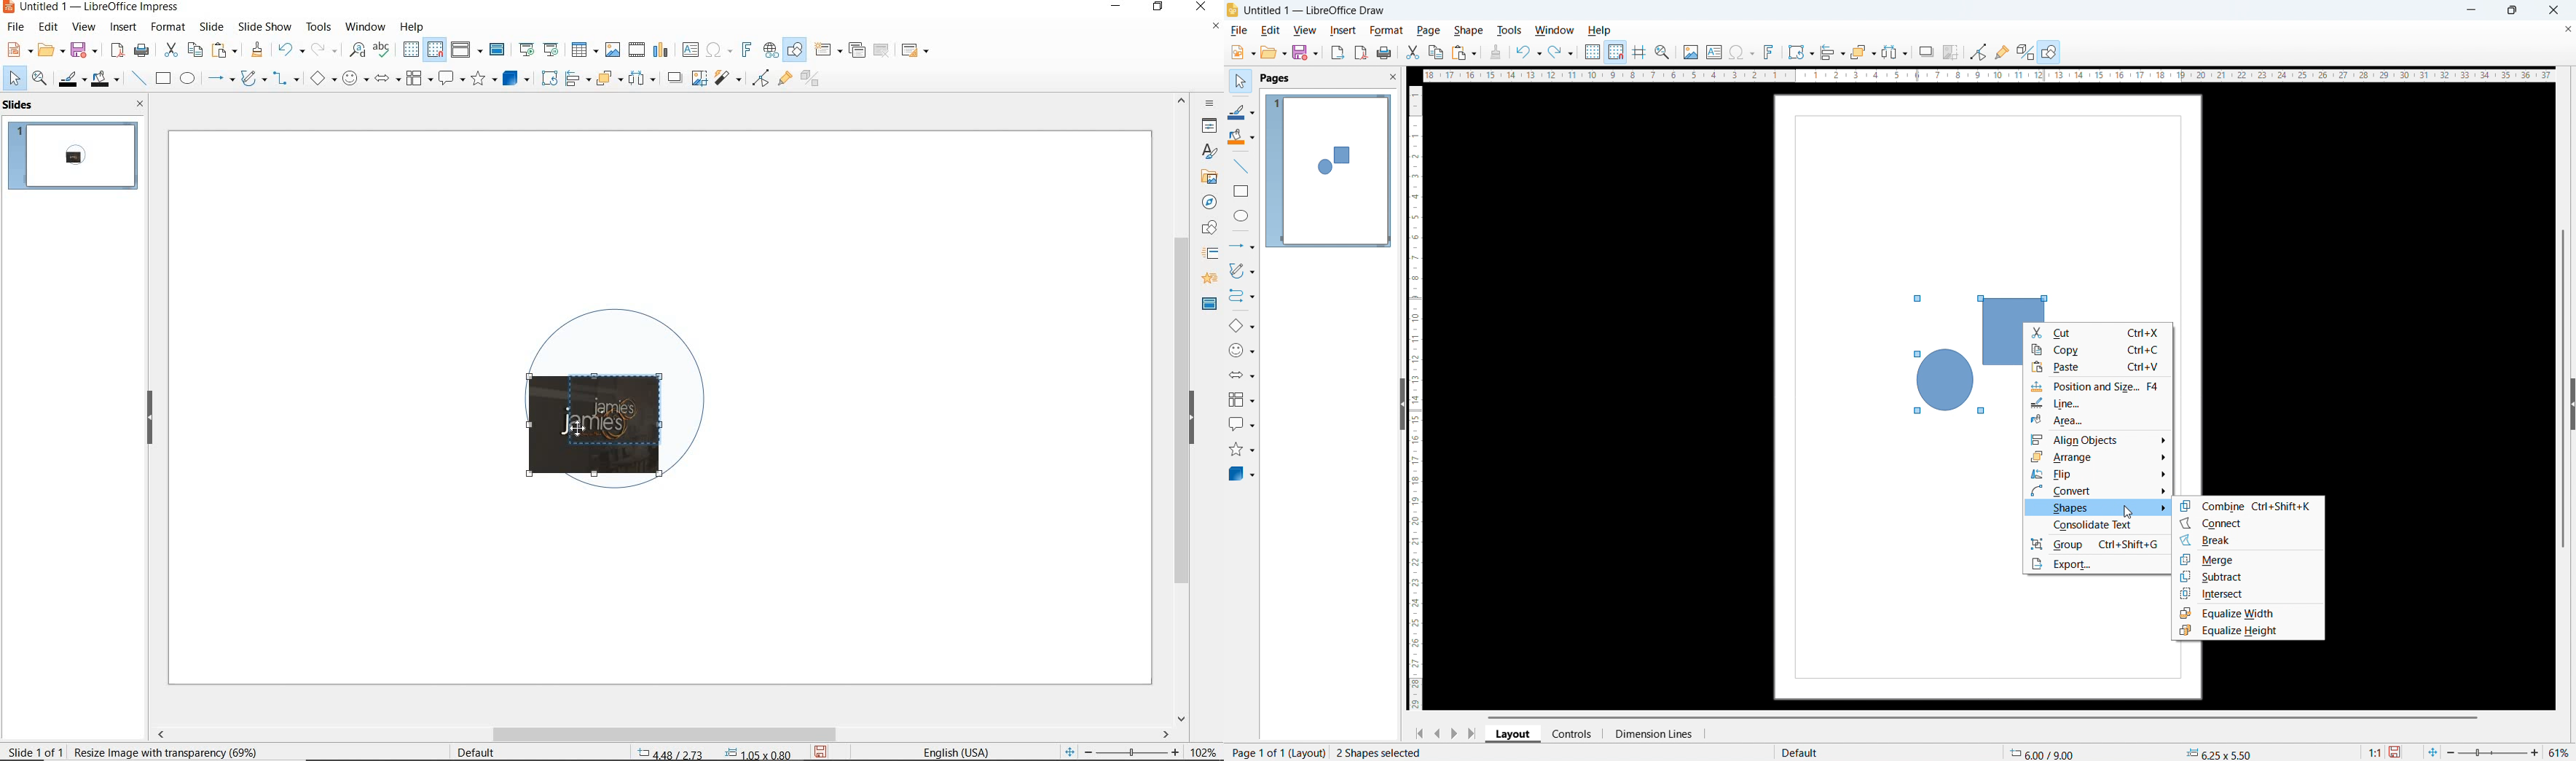 This screenshot has height=784, width=2576. Describe the element at coordinates (1242, 215) in the screenshot. I see `elipse` at that location.